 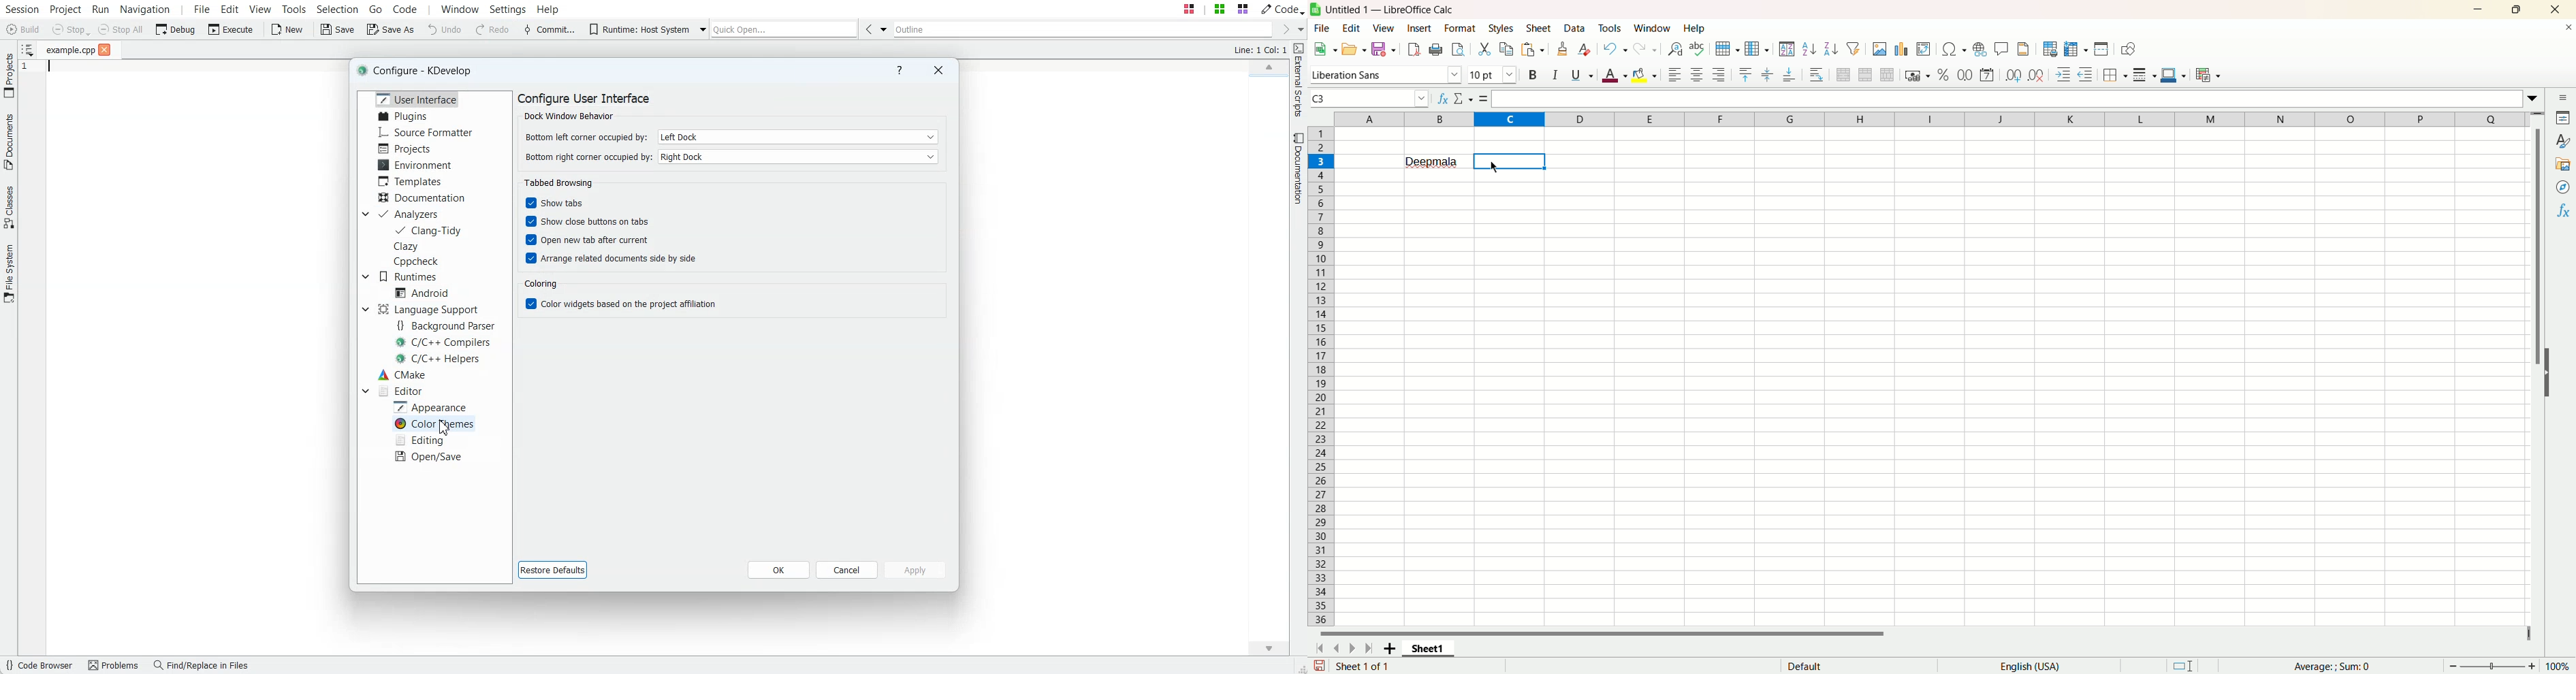 I want to click on Document name, so click(x=1394, y=8).